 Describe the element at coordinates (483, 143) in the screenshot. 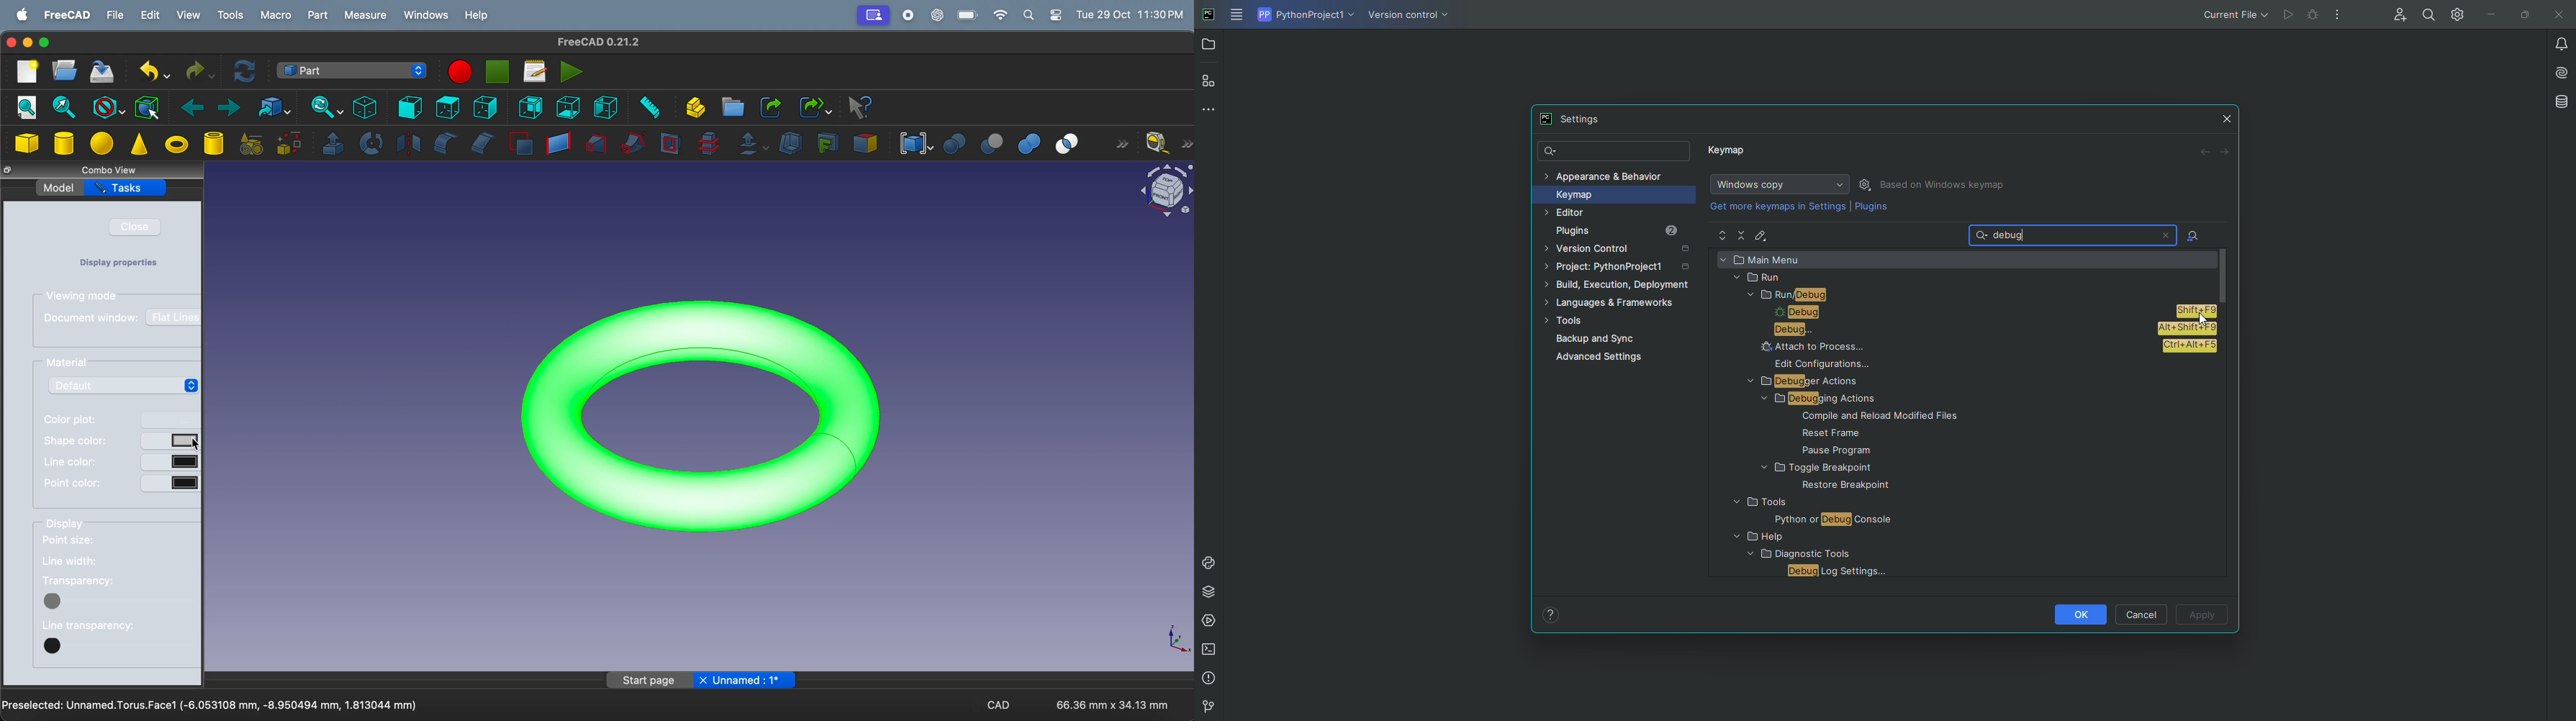

I see `chamfer` at that location.